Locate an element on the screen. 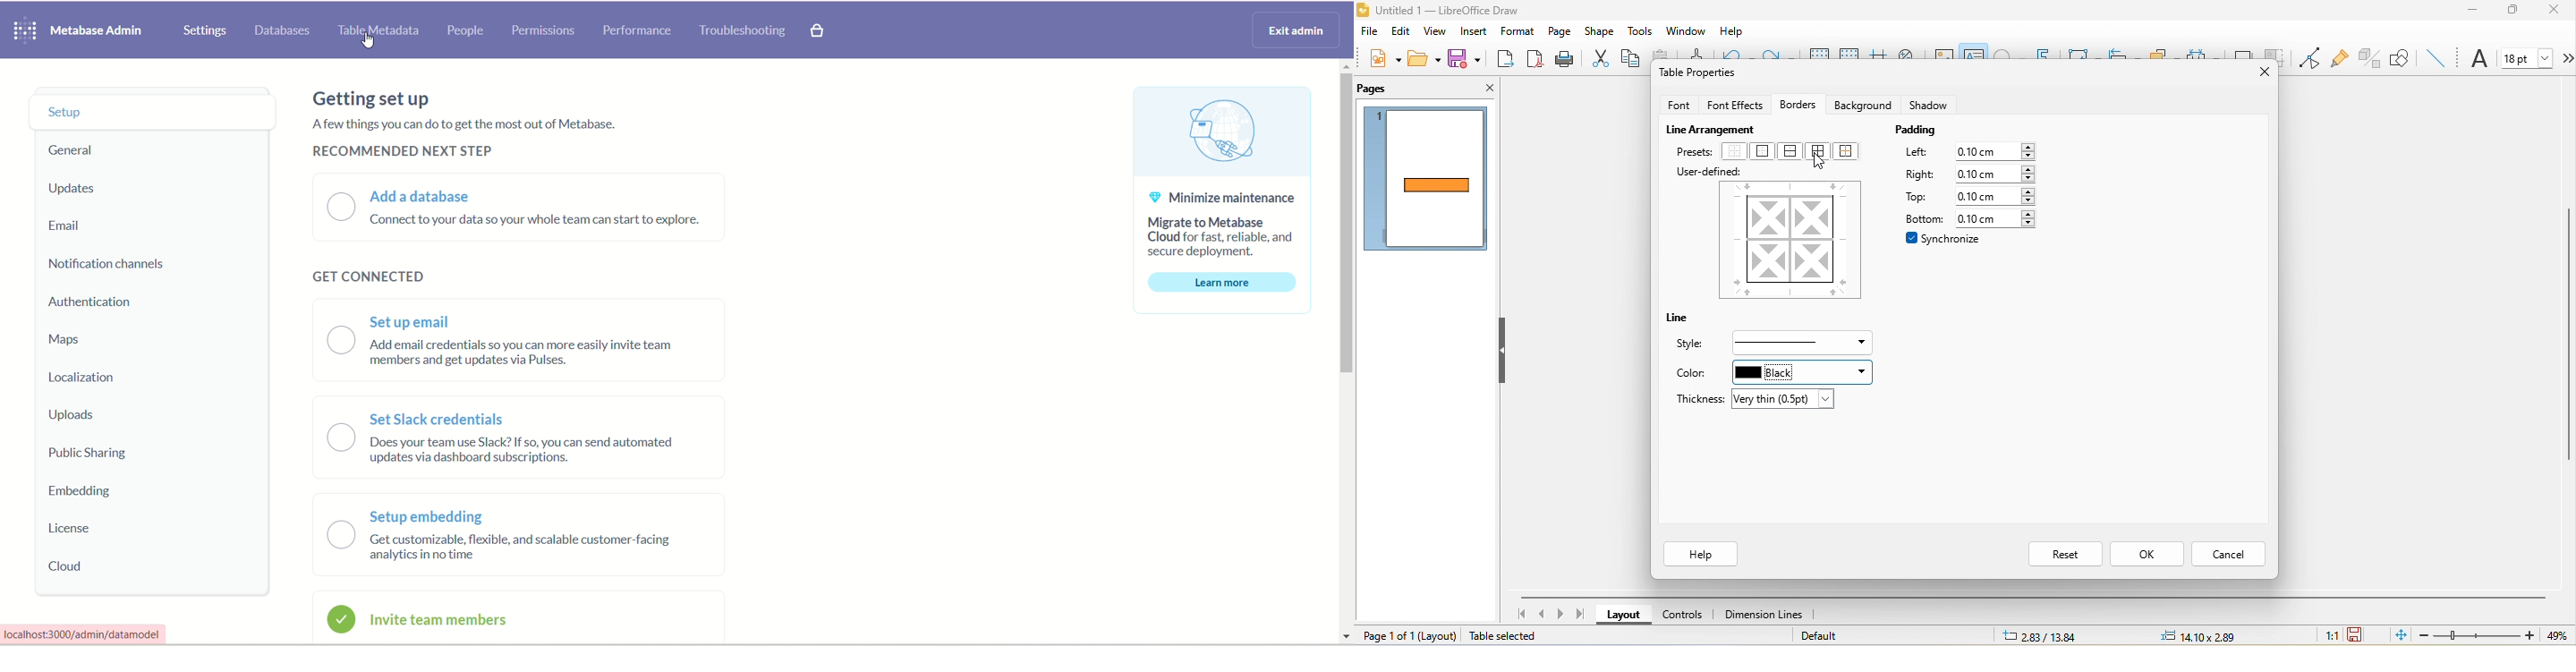  thickness is located at coordinates (1696, 397).